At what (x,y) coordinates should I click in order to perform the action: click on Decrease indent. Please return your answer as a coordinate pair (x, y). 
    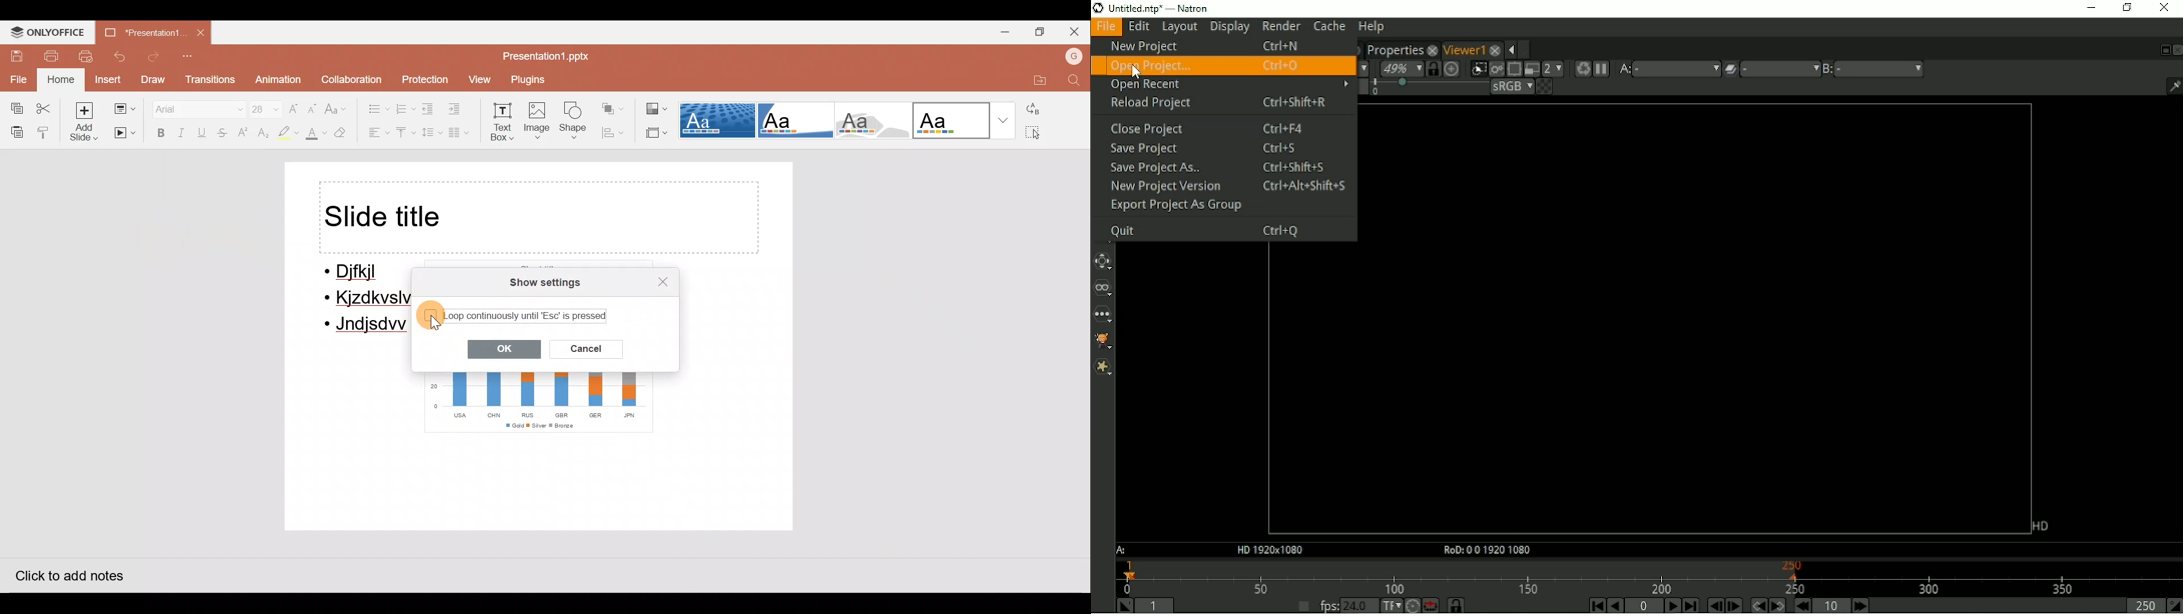
    Looking at the image, I should click on (428, 109).